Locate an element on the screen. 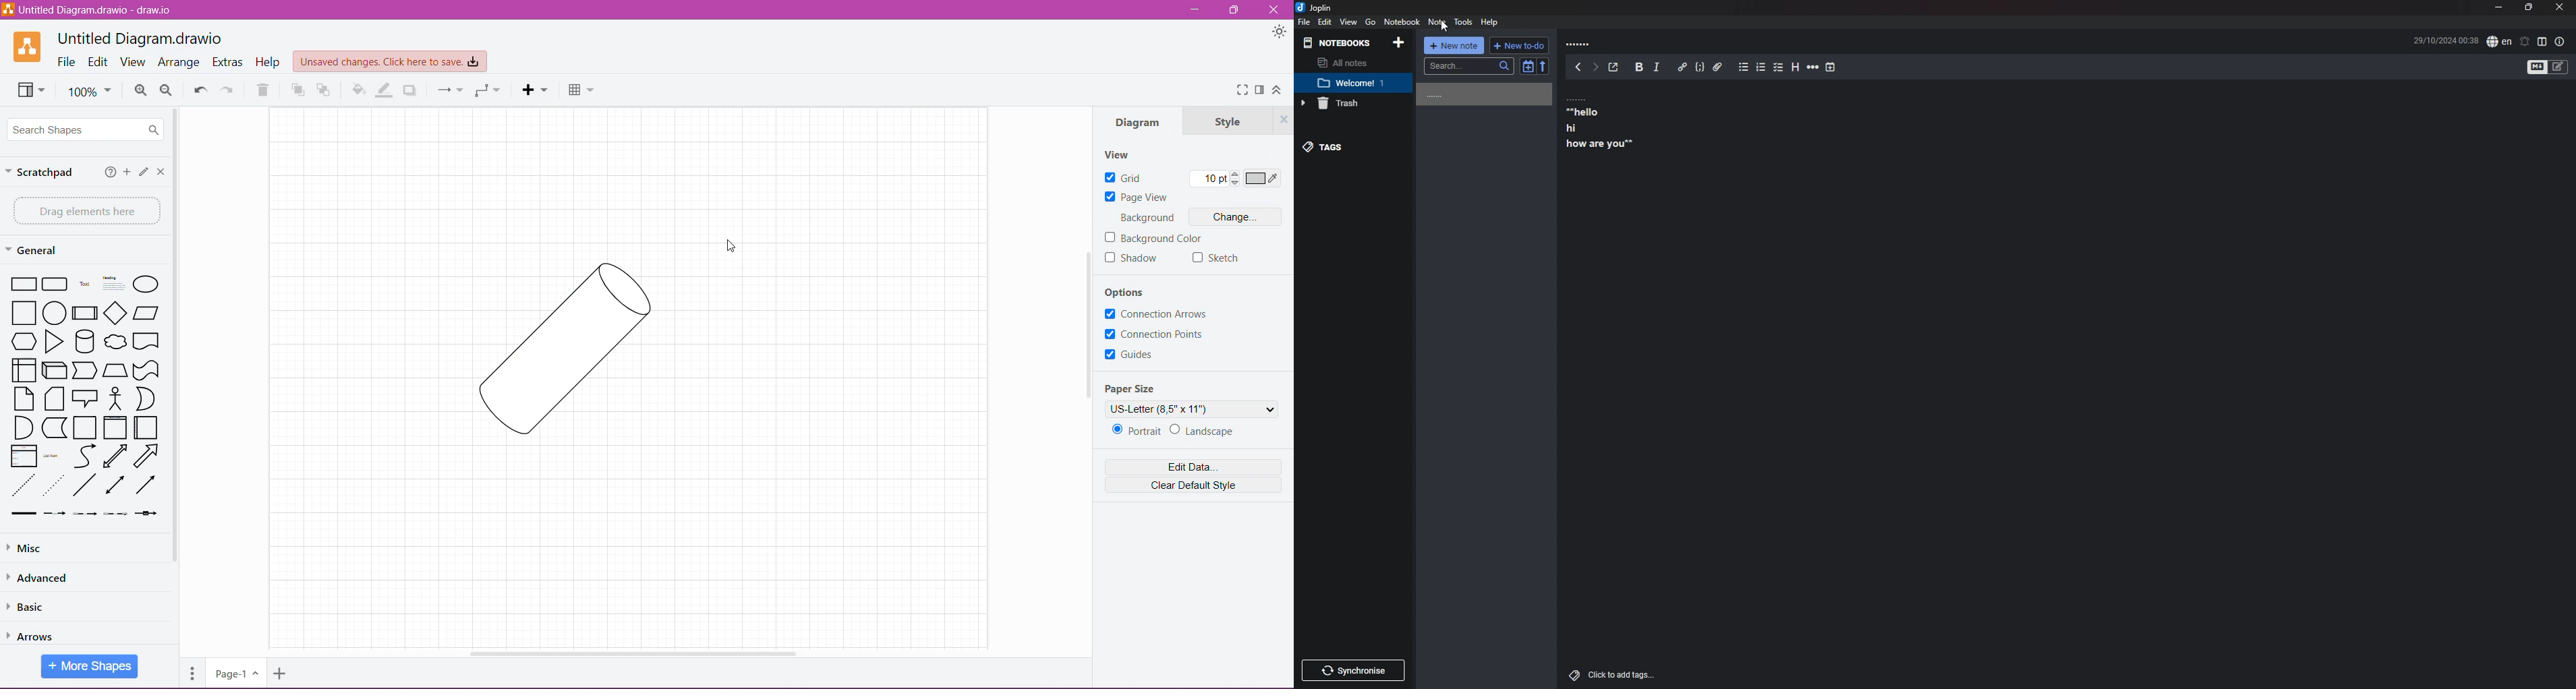 This screenshot has width=2576, height=700. Close is located at coordinates (161, 171).